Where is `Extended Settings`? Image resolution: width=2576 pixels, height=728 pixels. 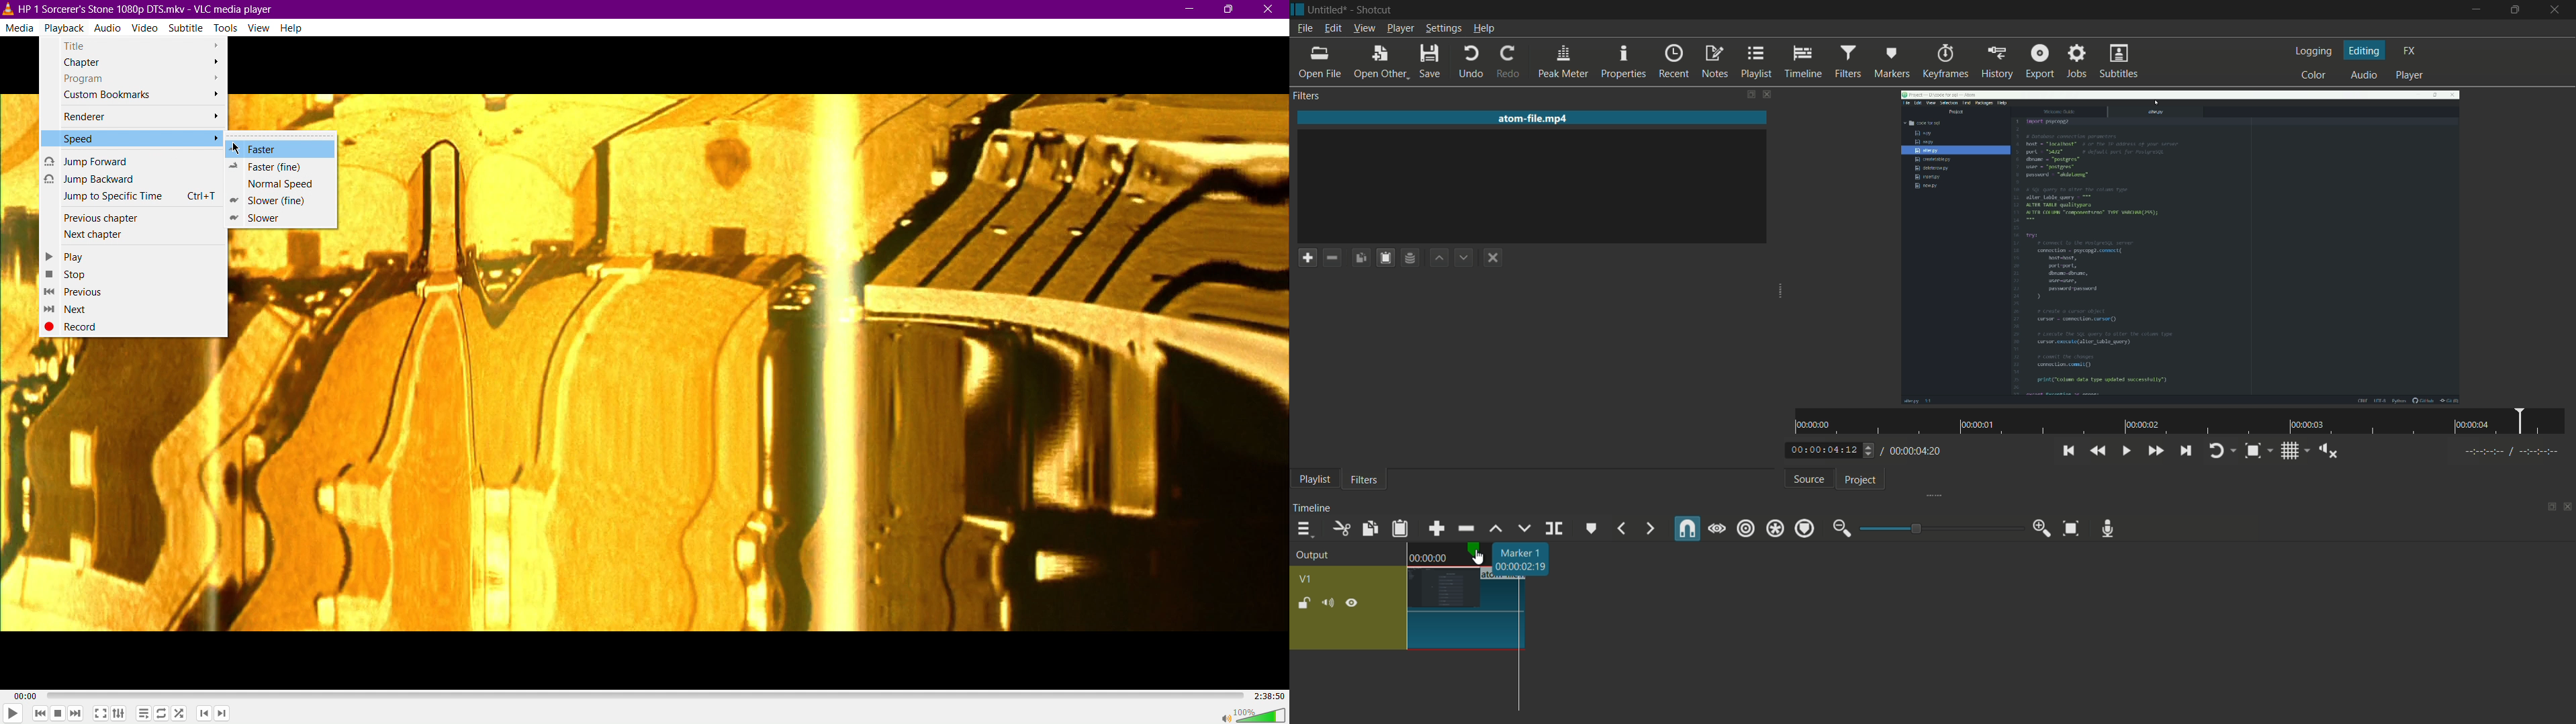
Extended Settings is located at coordinates (120, 712).